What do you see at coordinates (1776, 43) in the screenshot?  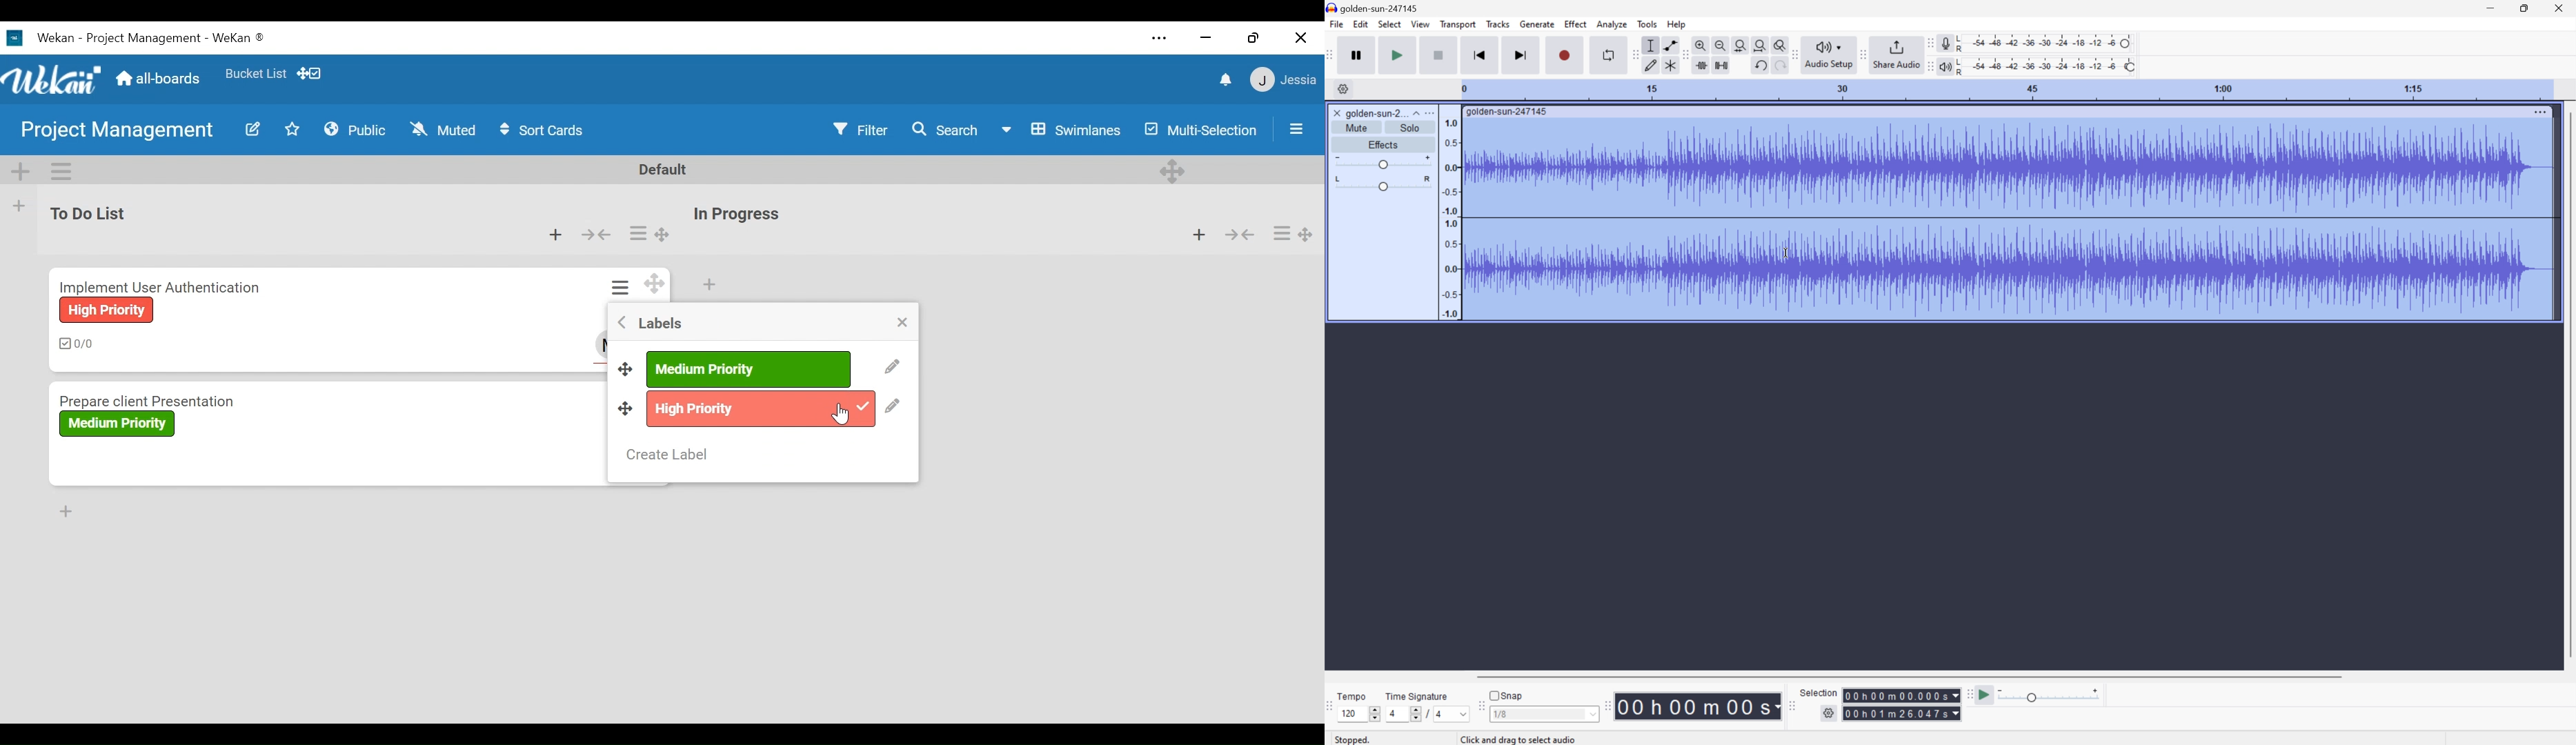 I see `Zoom toggle` at bounding box center [1776, 43].